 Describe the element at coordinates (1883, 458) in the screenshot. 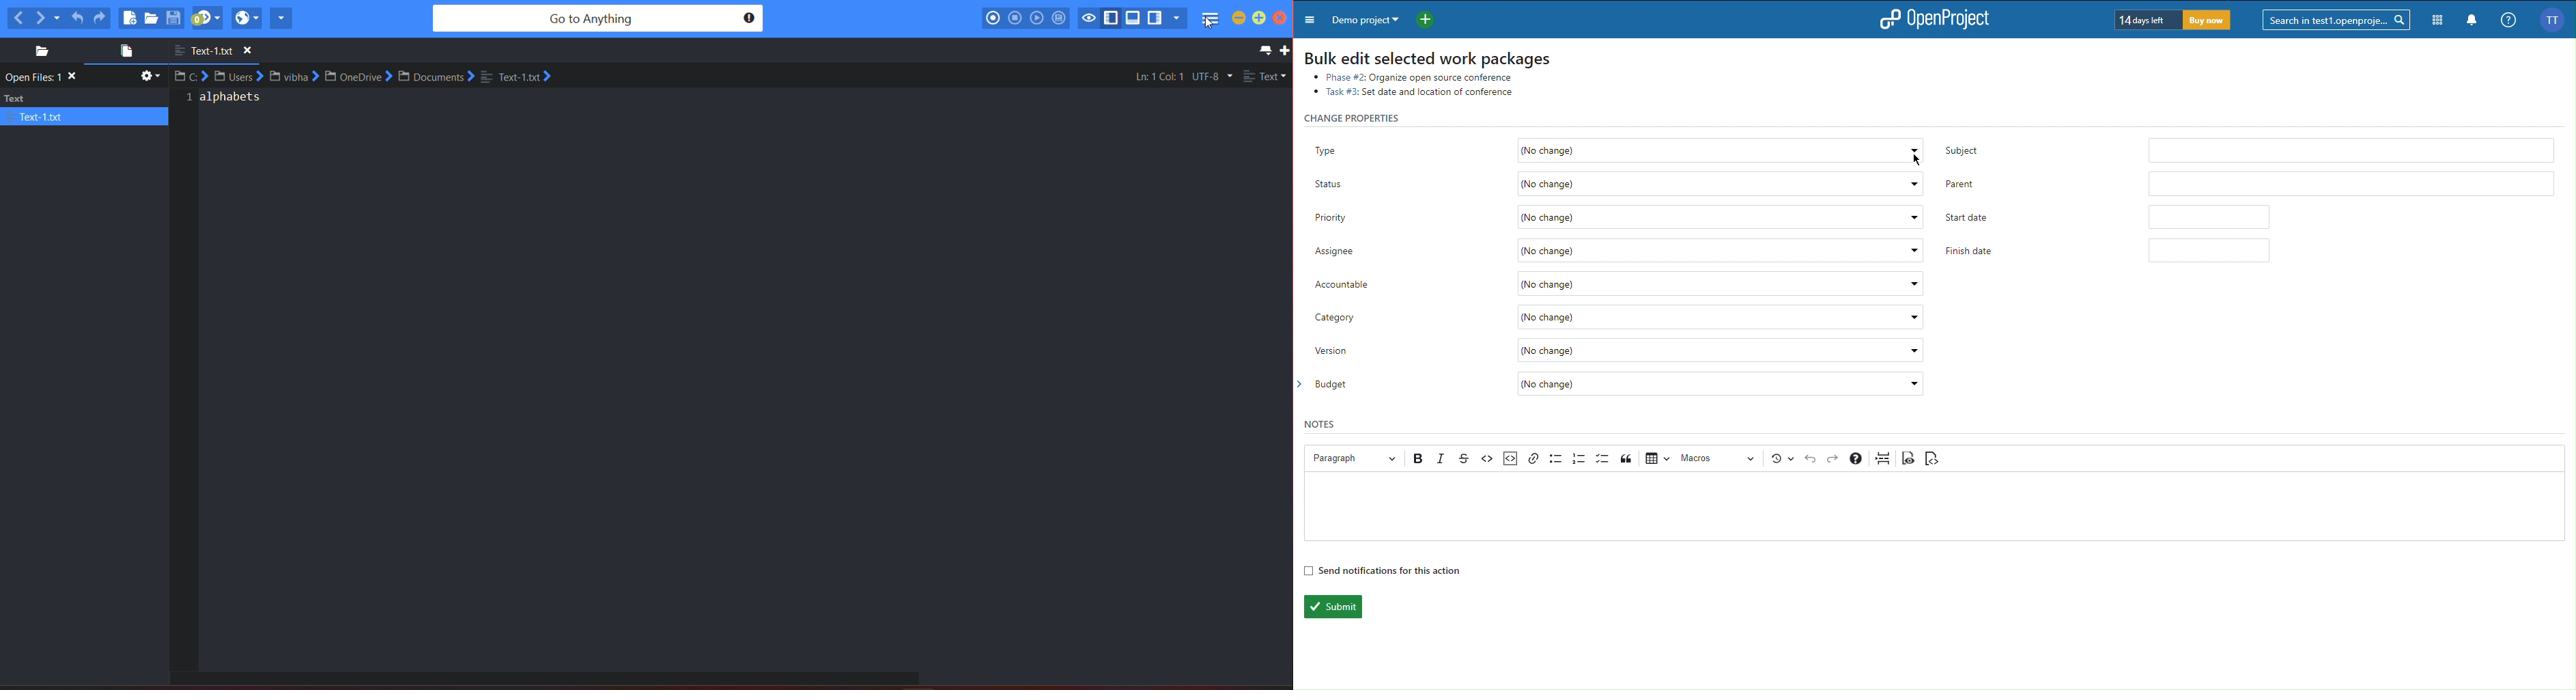

I see `Page break` at that location.